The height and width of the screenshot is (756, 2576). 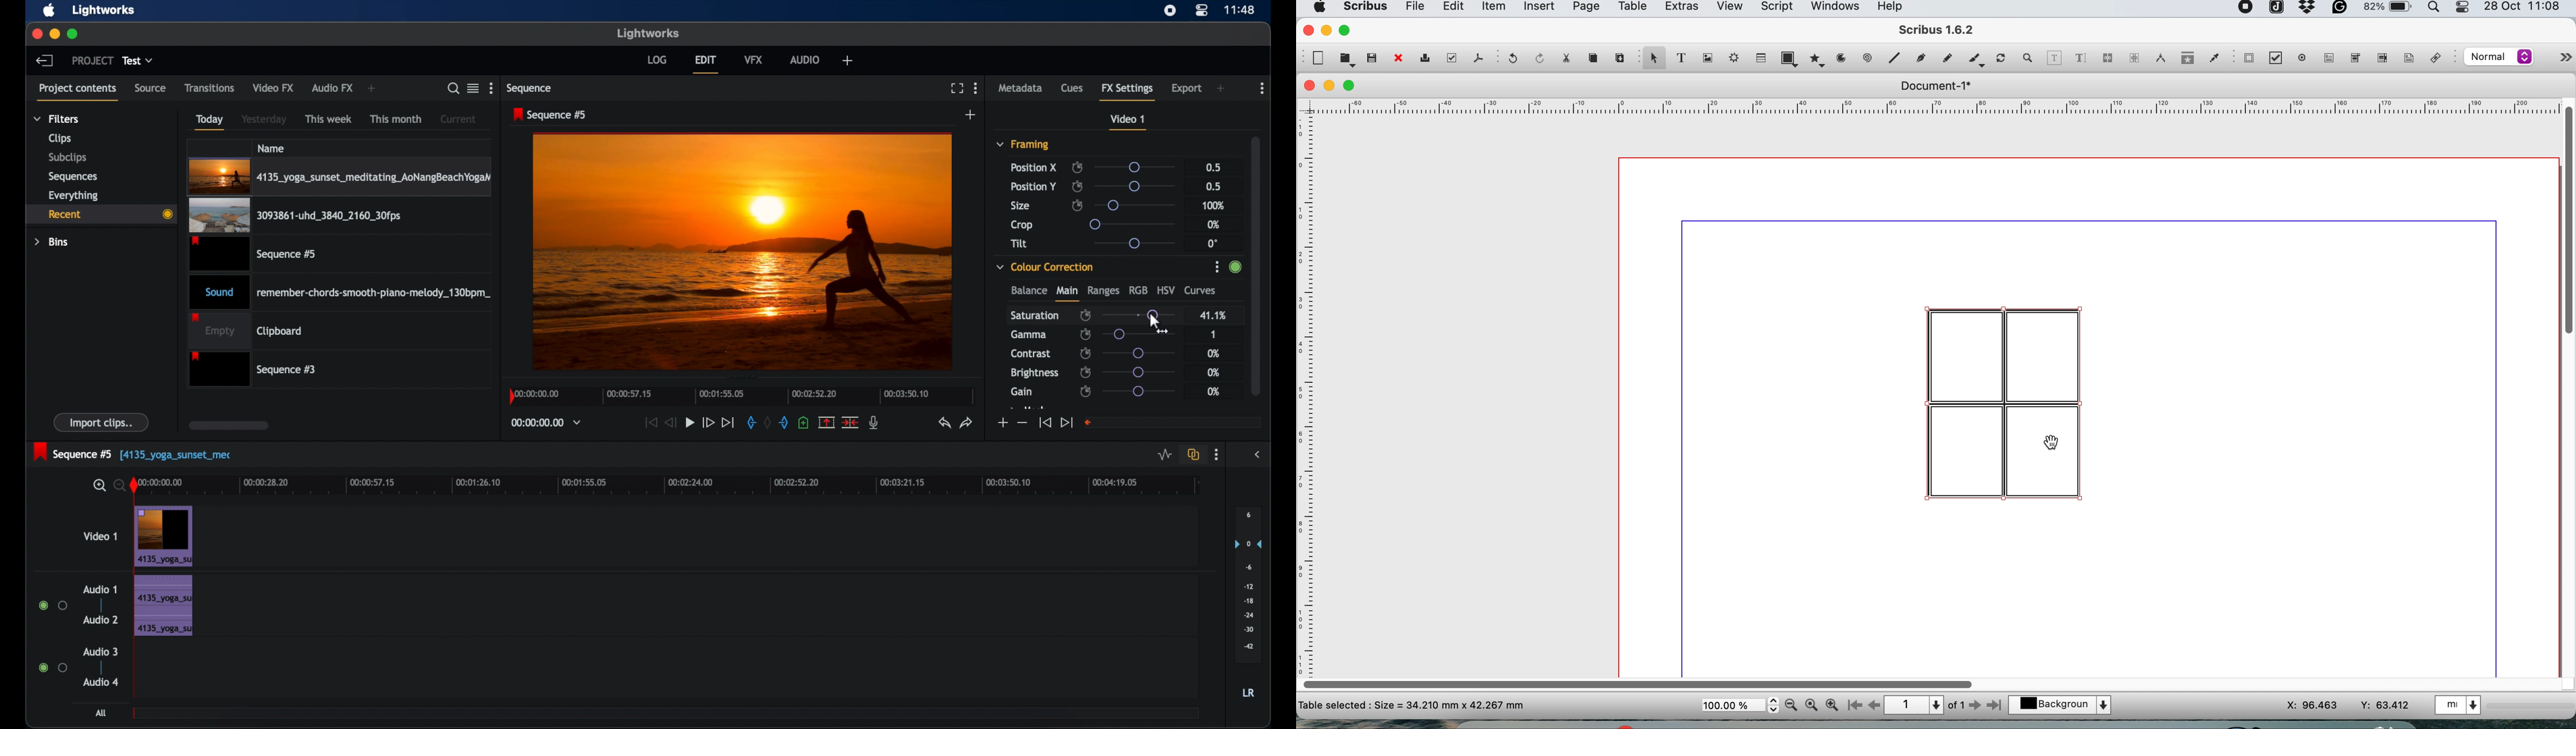 I want to click on preflight verifier, so click(x=1449, y=58).